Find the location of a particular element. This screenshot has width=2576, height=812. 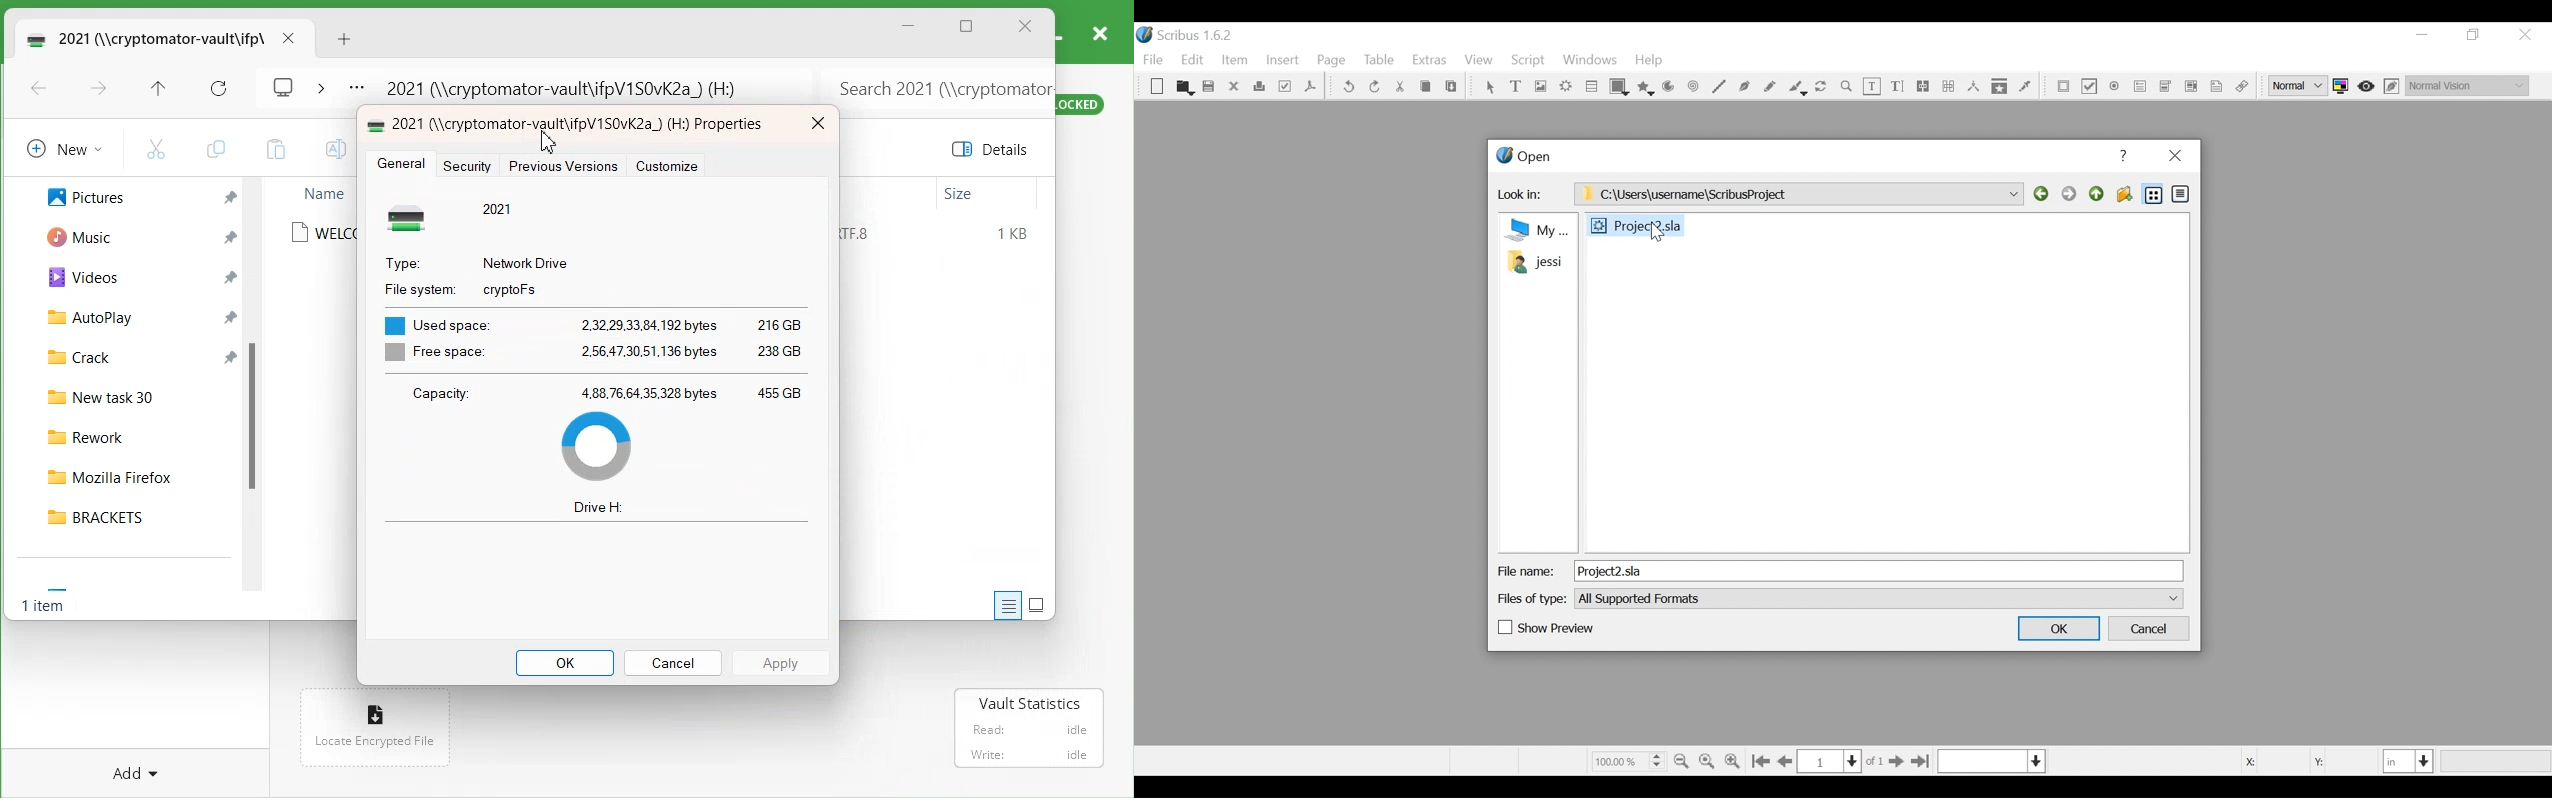

Files of Type is located at coordinates (1534, 598).